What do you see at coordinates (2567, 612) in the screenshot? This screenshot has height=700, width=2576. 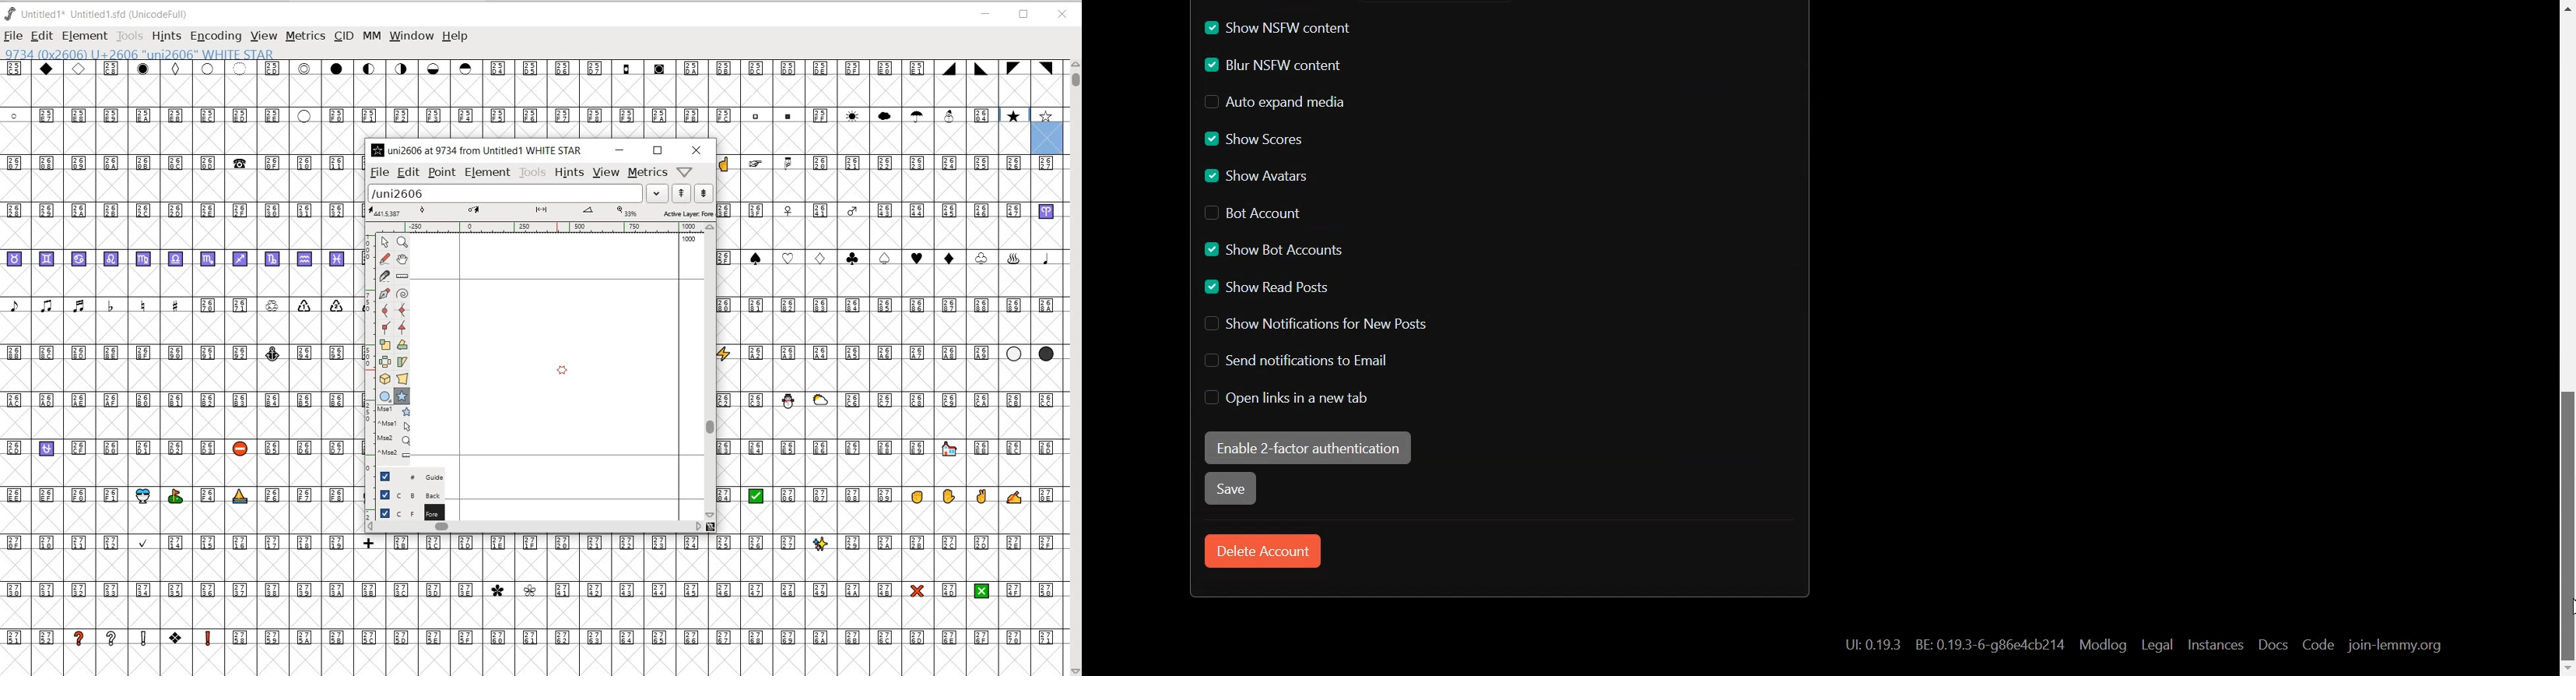 I see `cursor` at bounding box center [2567, 612].